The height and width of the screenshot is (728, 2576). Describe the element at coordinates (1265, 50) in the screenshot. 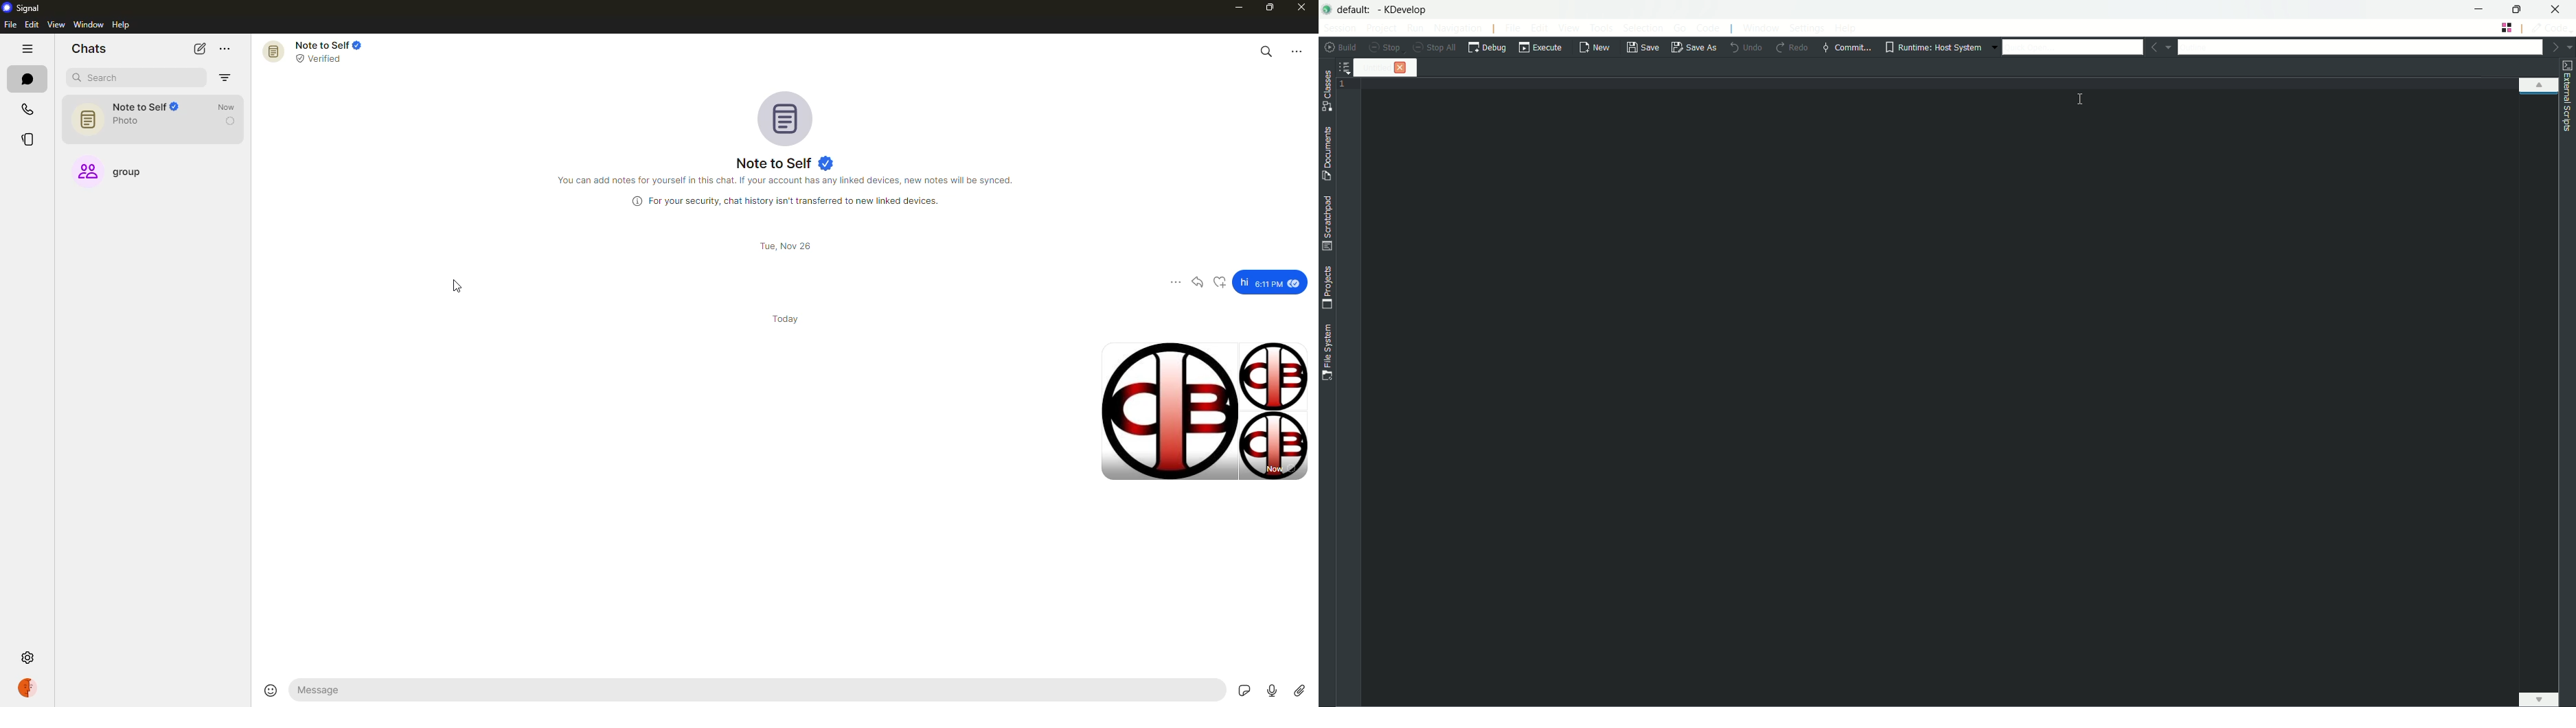

I see `search` at that location.